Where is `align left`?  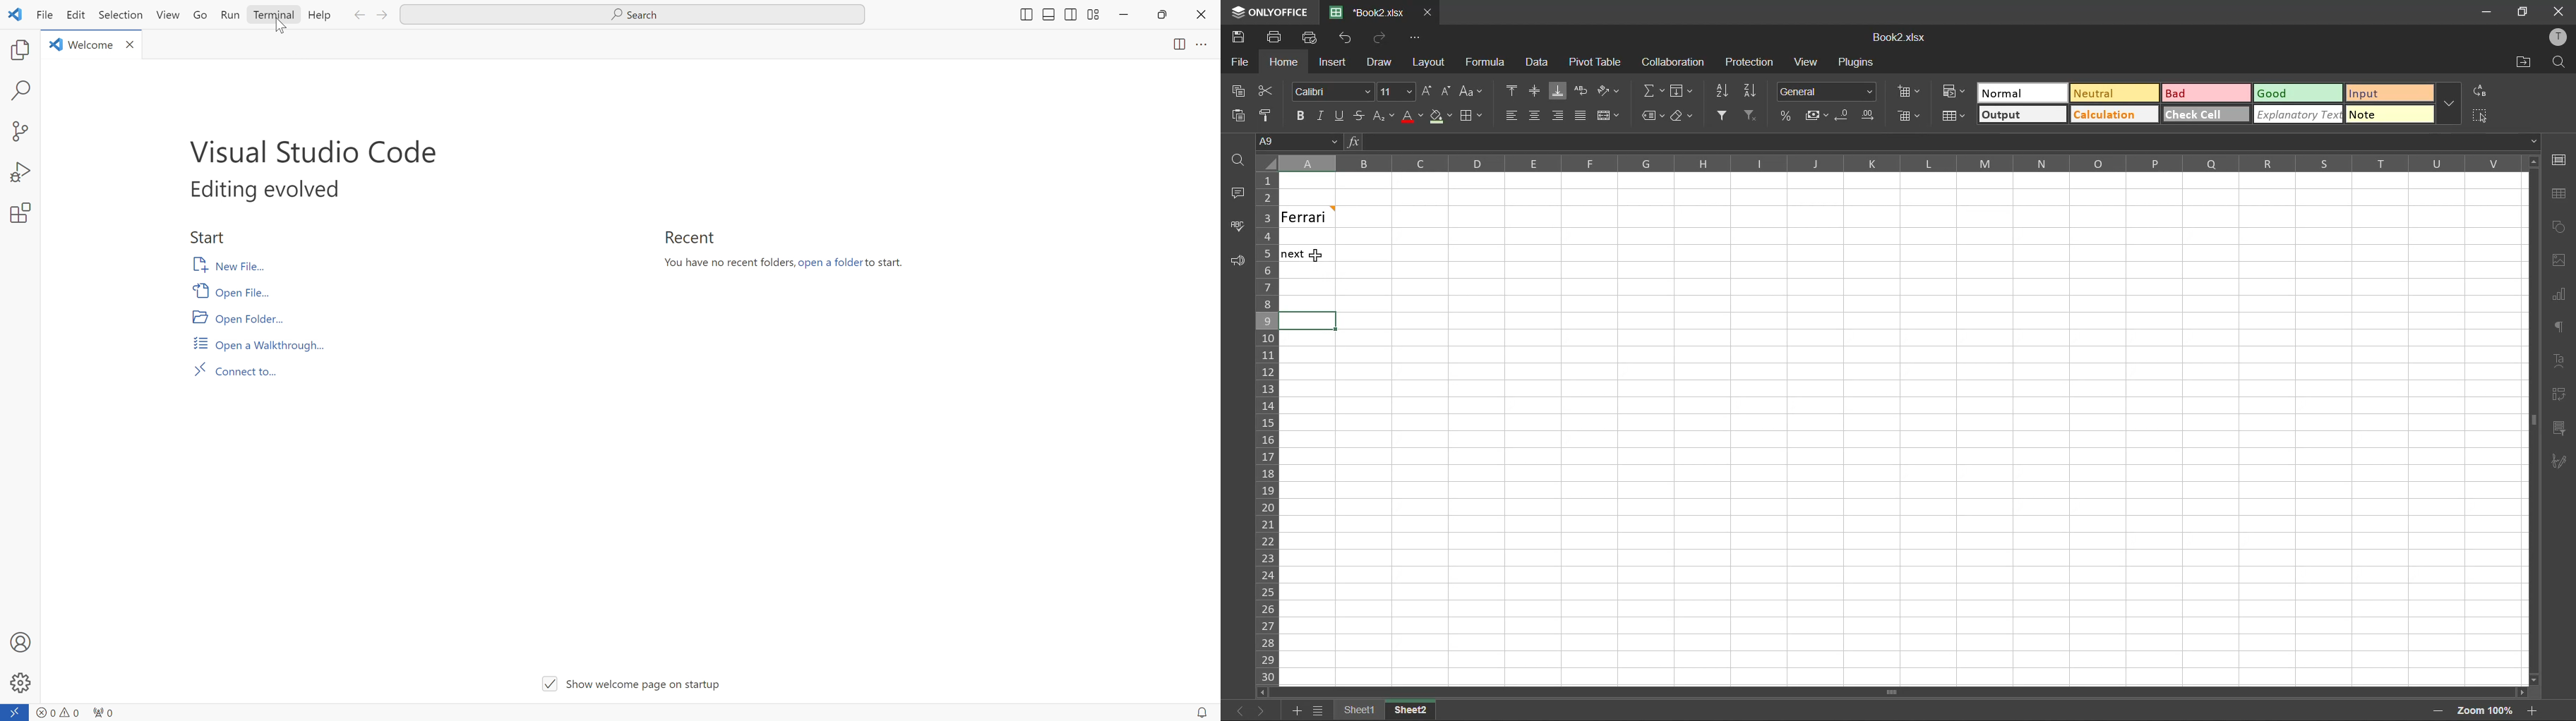 align left is located at coordinates (1511, 115).